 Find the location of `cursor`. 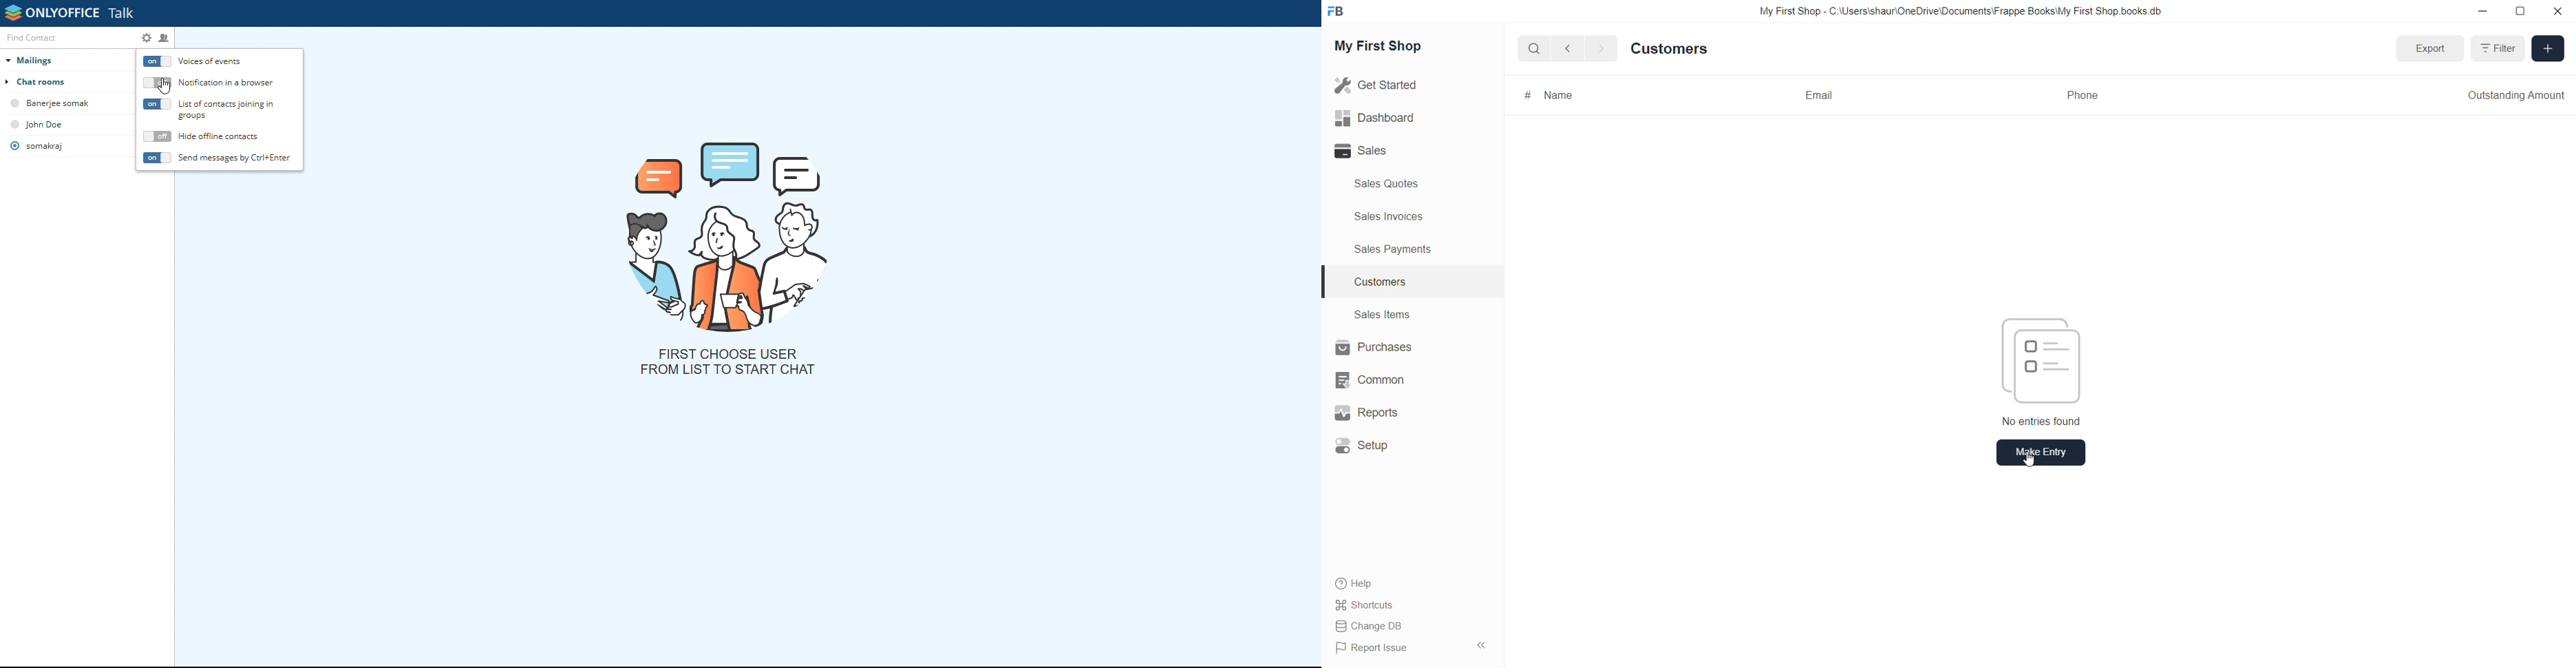

cursor is located at coordinates (2031, 463).